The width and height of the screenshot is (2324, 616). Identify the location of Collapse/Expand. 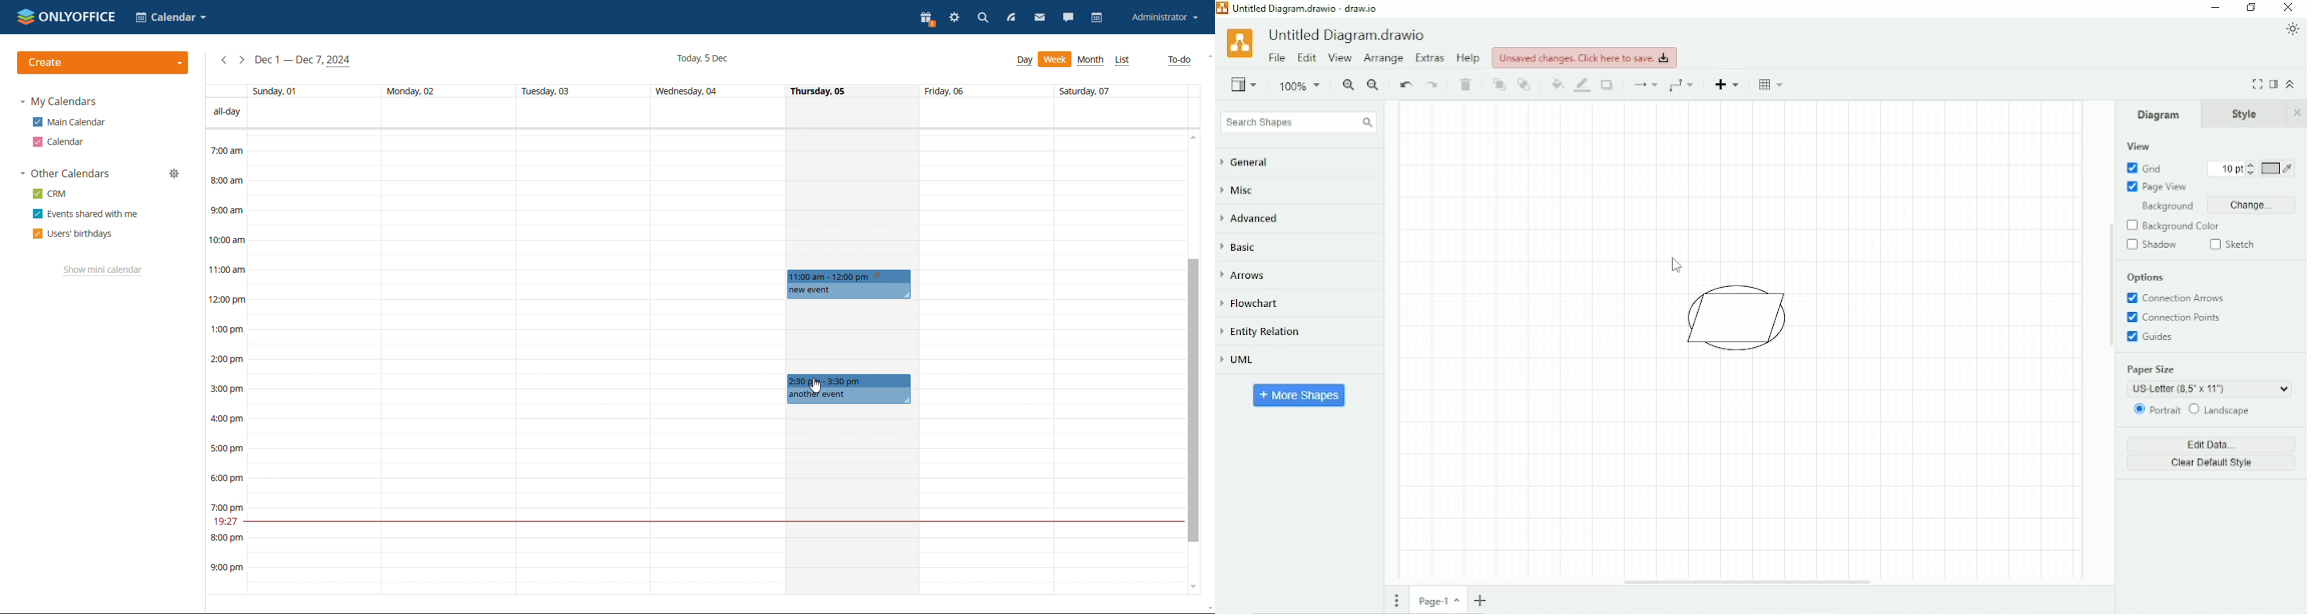
(2291, 83).